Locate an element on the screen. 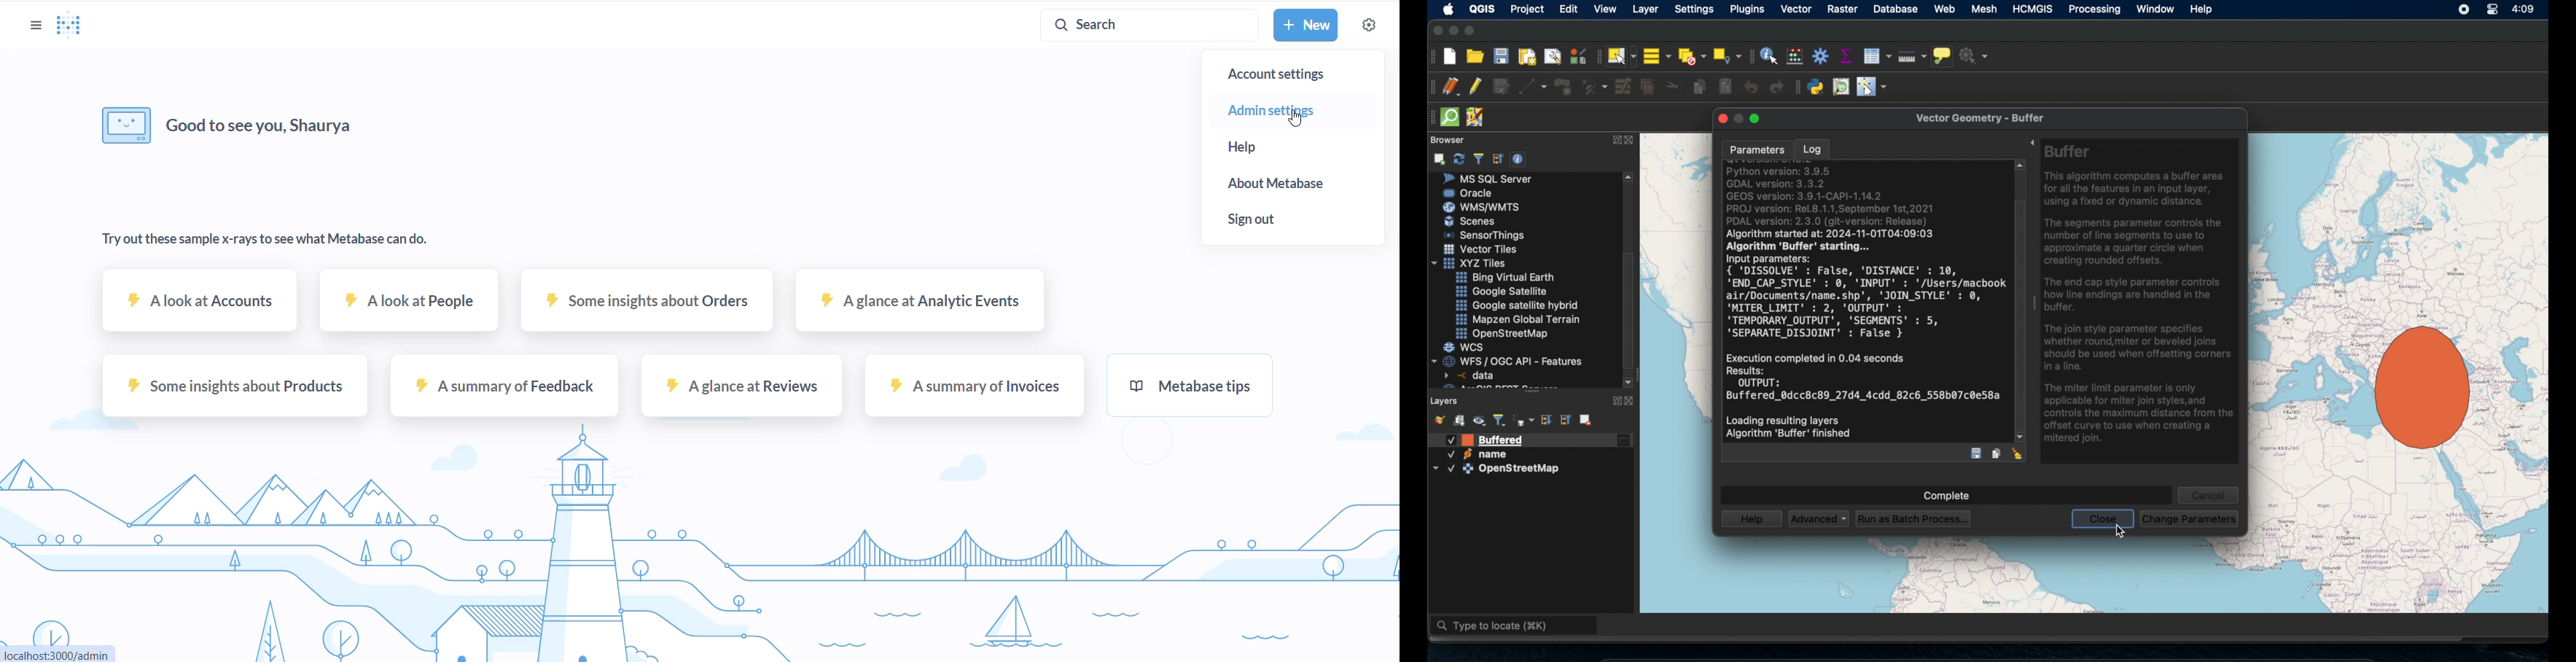  A glance at Reviews sample is located at coordinates (738, 393).